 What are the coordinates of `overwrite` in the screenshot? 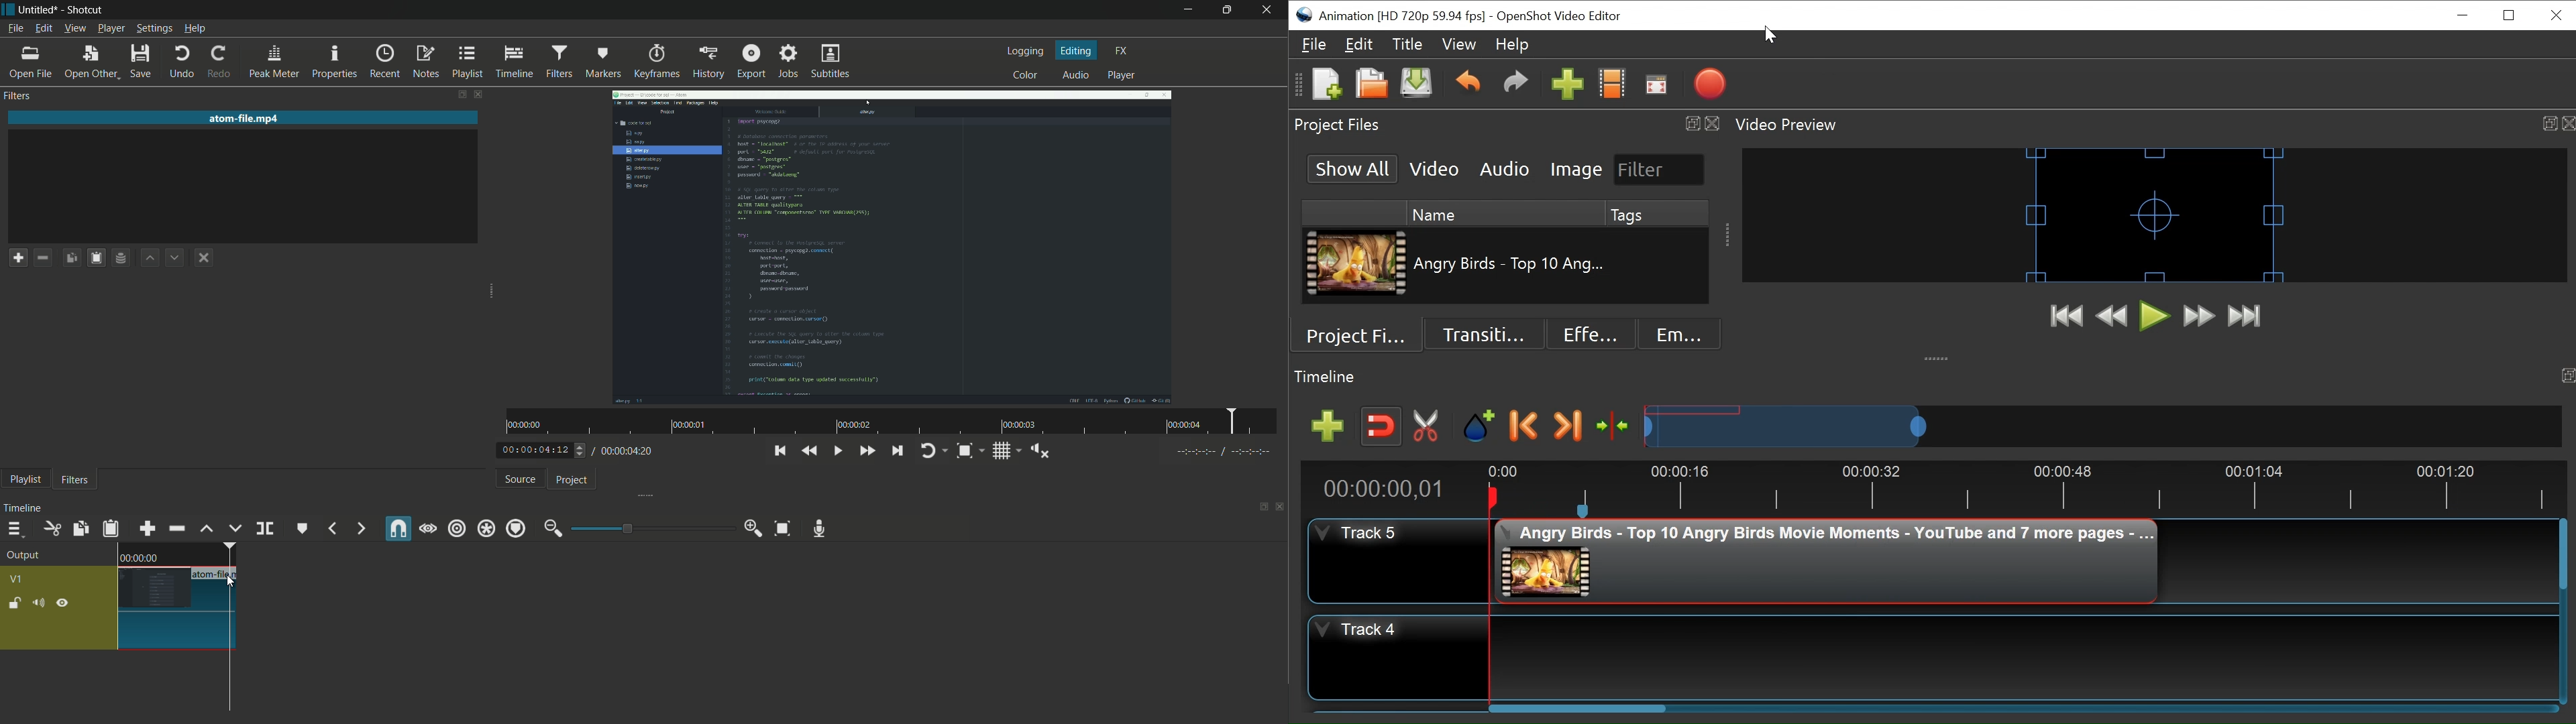 It's located at (235, 528).